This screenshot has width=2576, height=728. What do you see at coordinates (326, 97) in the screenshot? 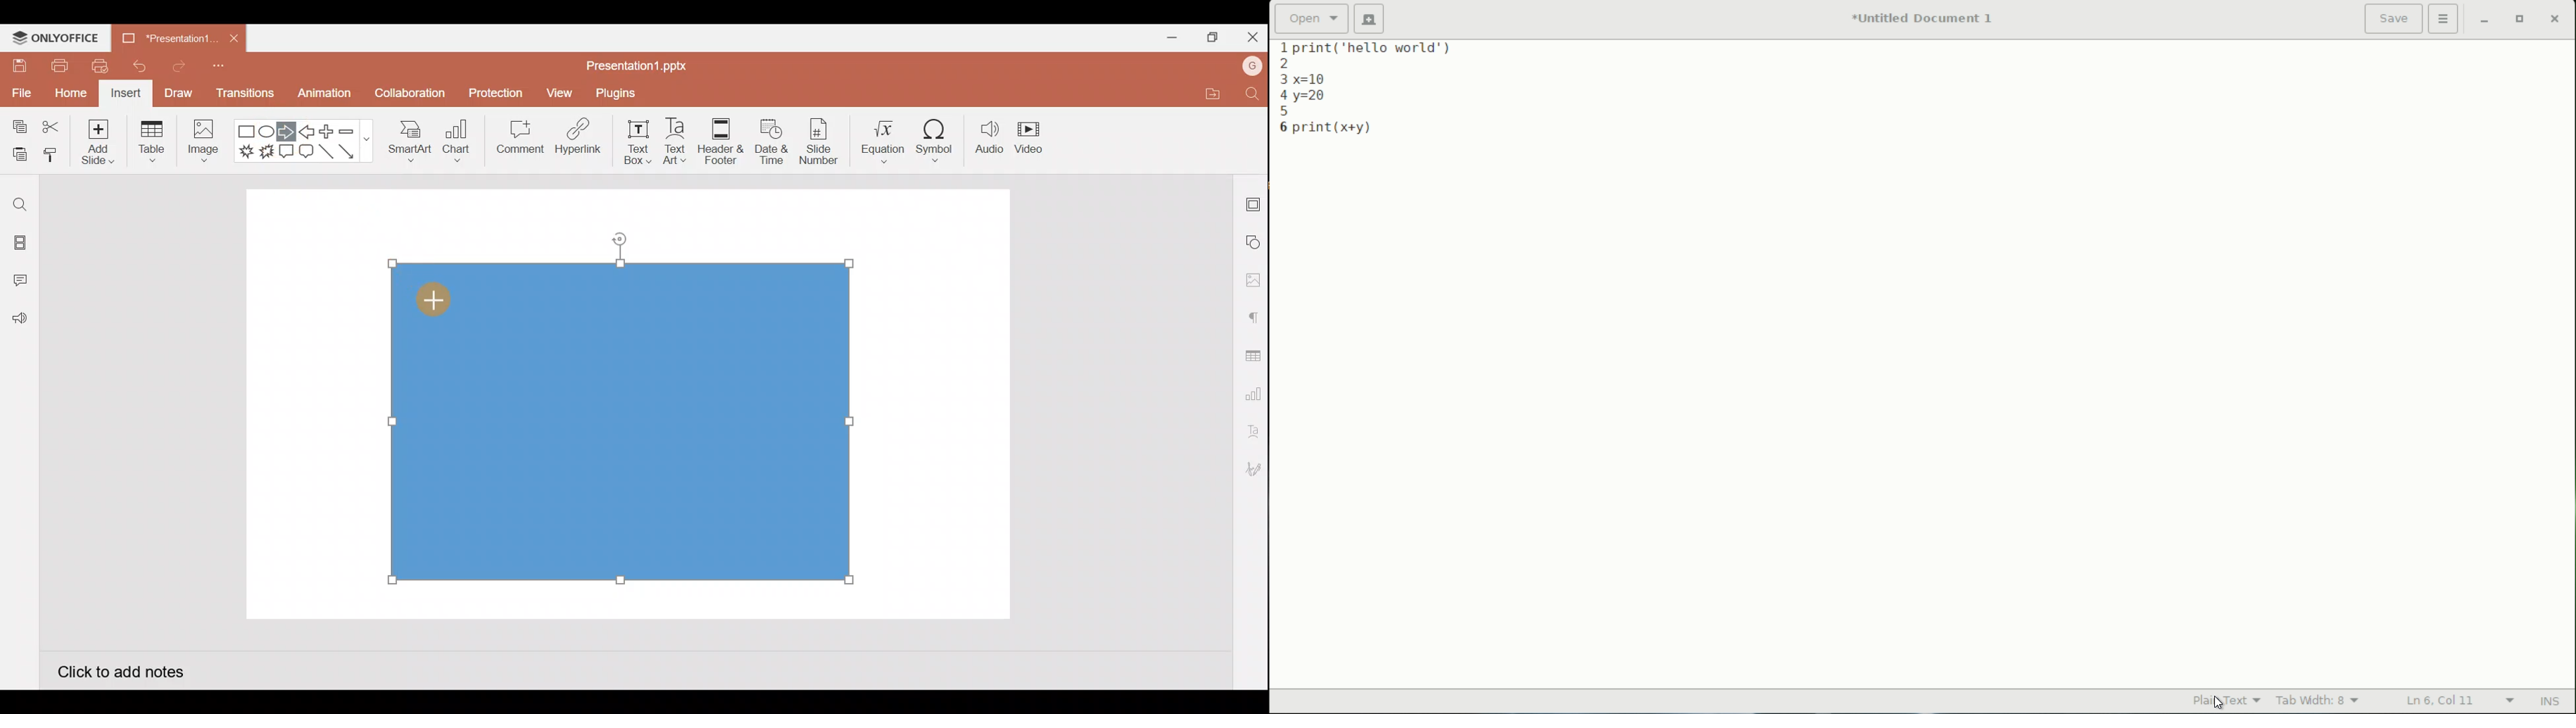
I see `Animation` at bounding box center [326, 97].